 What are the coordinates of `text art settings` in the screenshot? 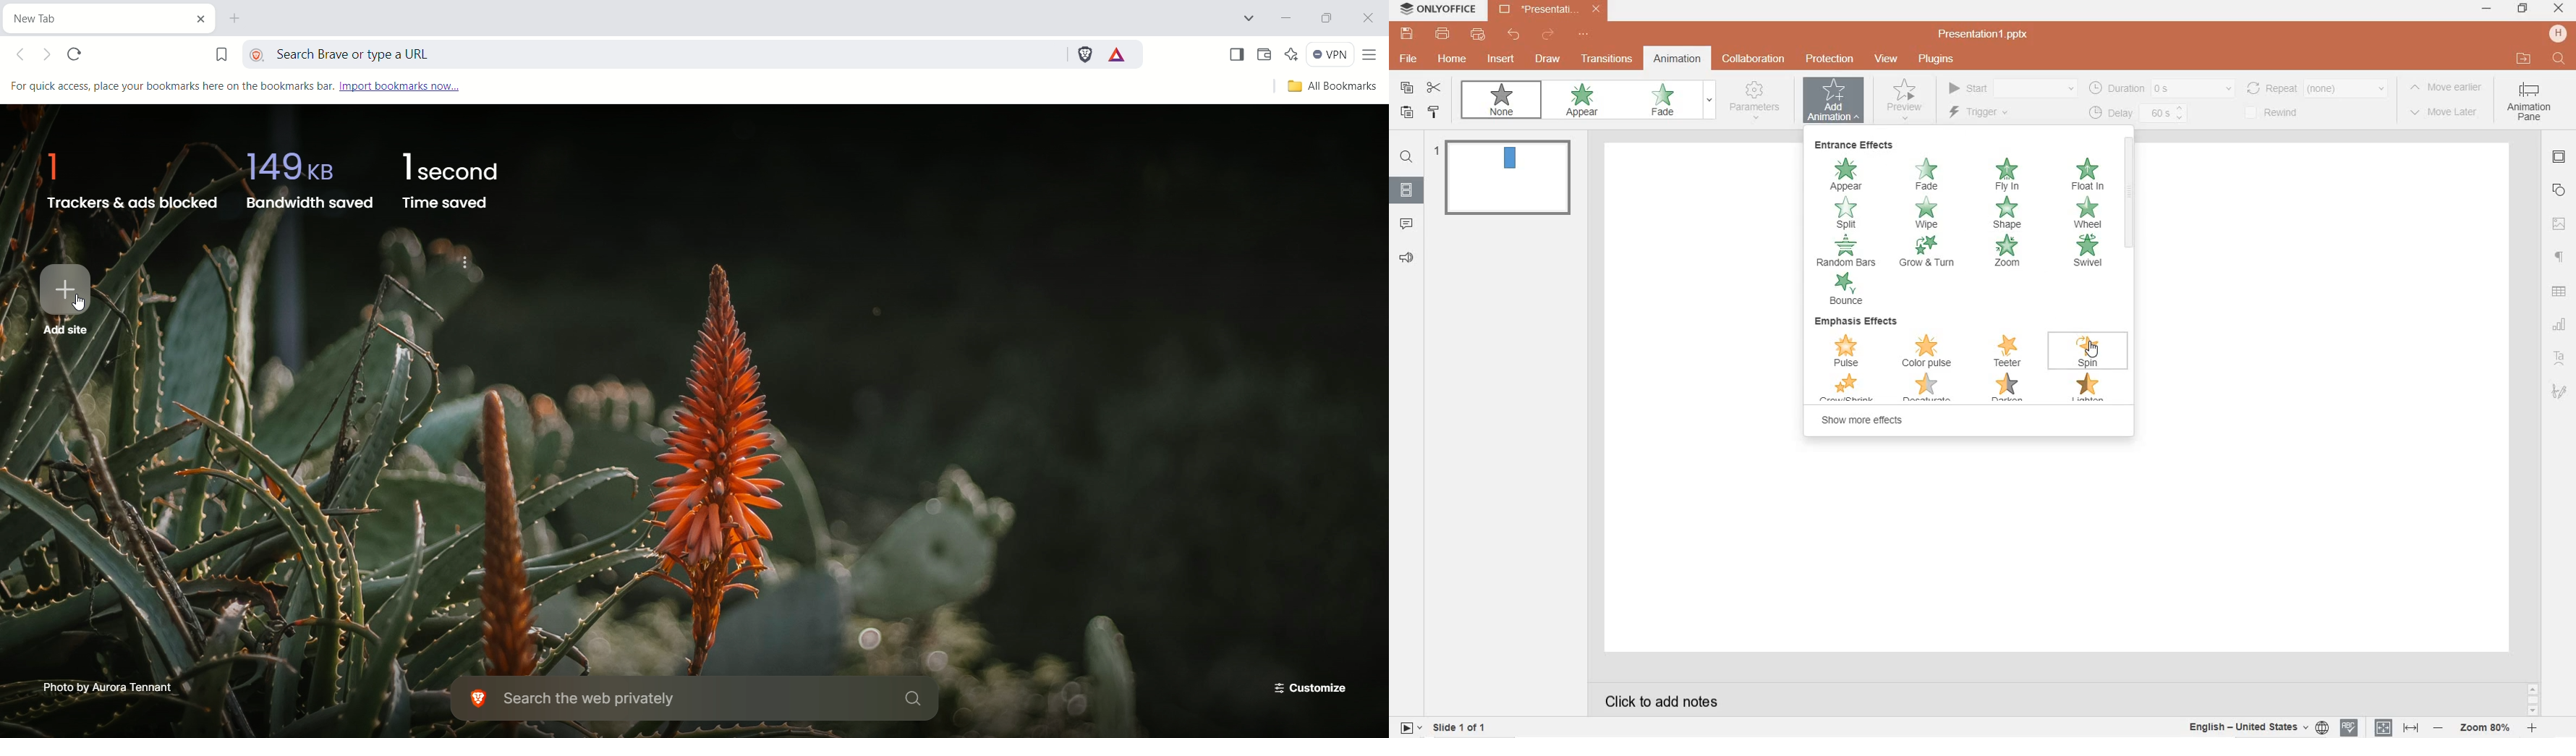 It's located at (2558, 356).